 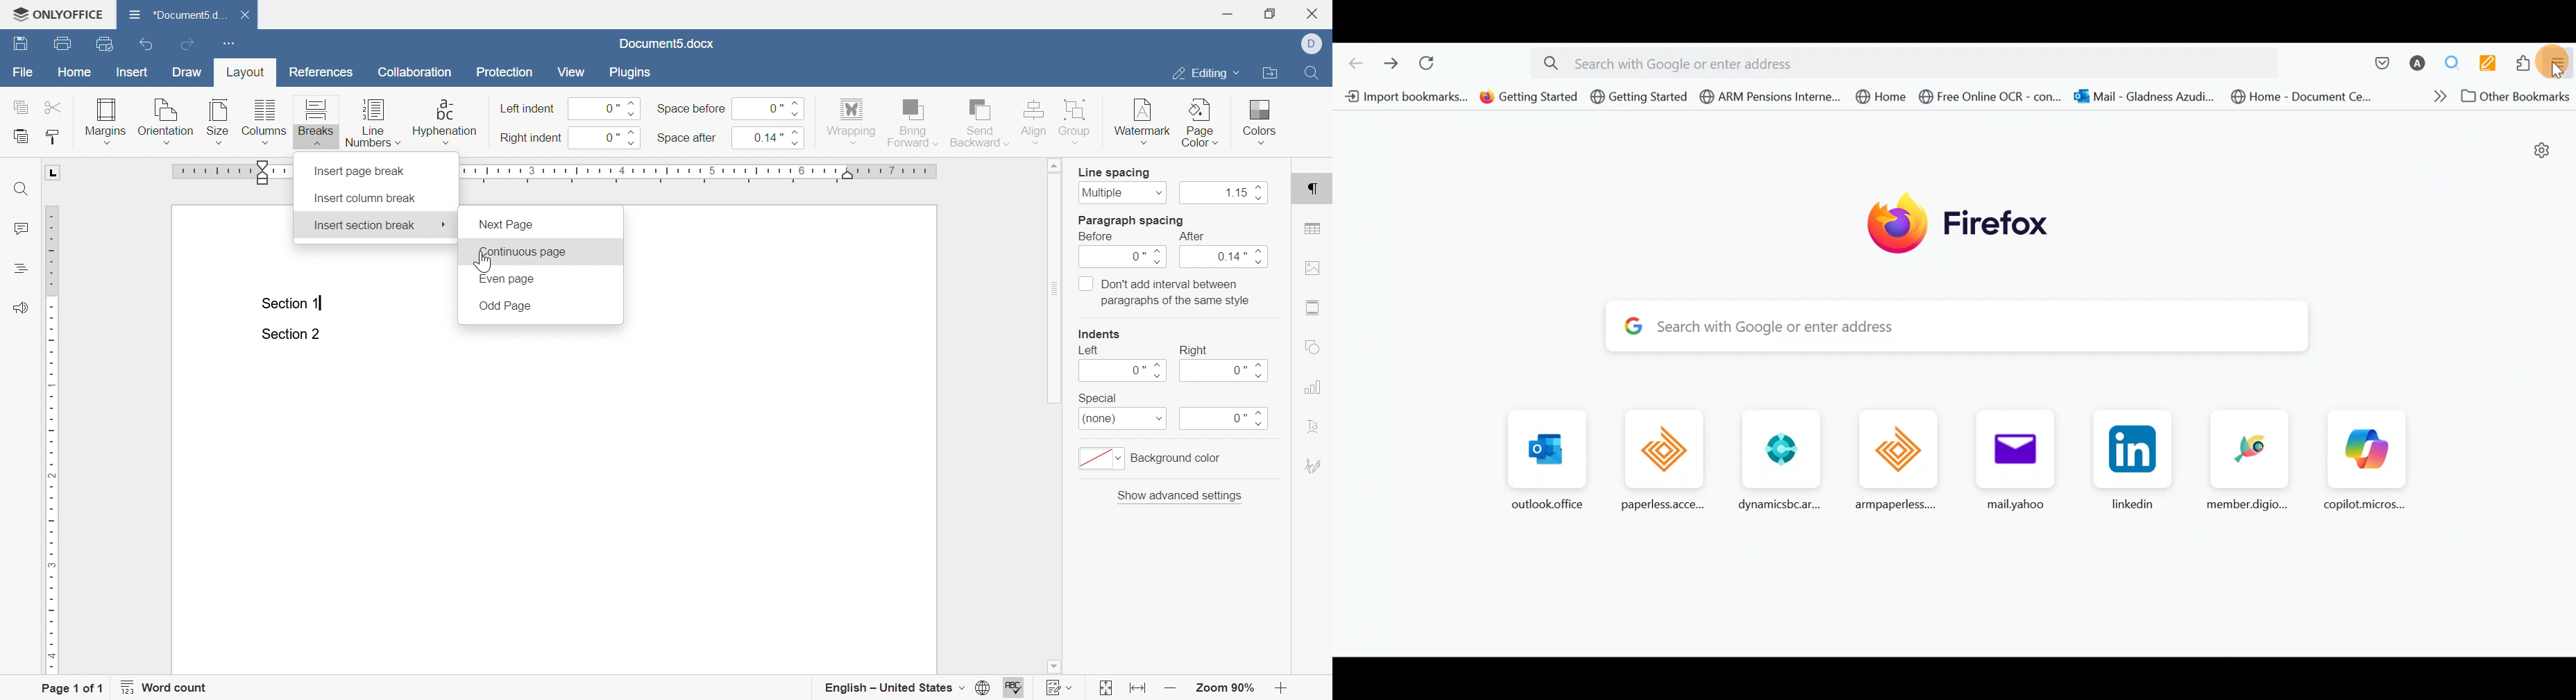 I want to click on 0, so click(x=609, y=138).